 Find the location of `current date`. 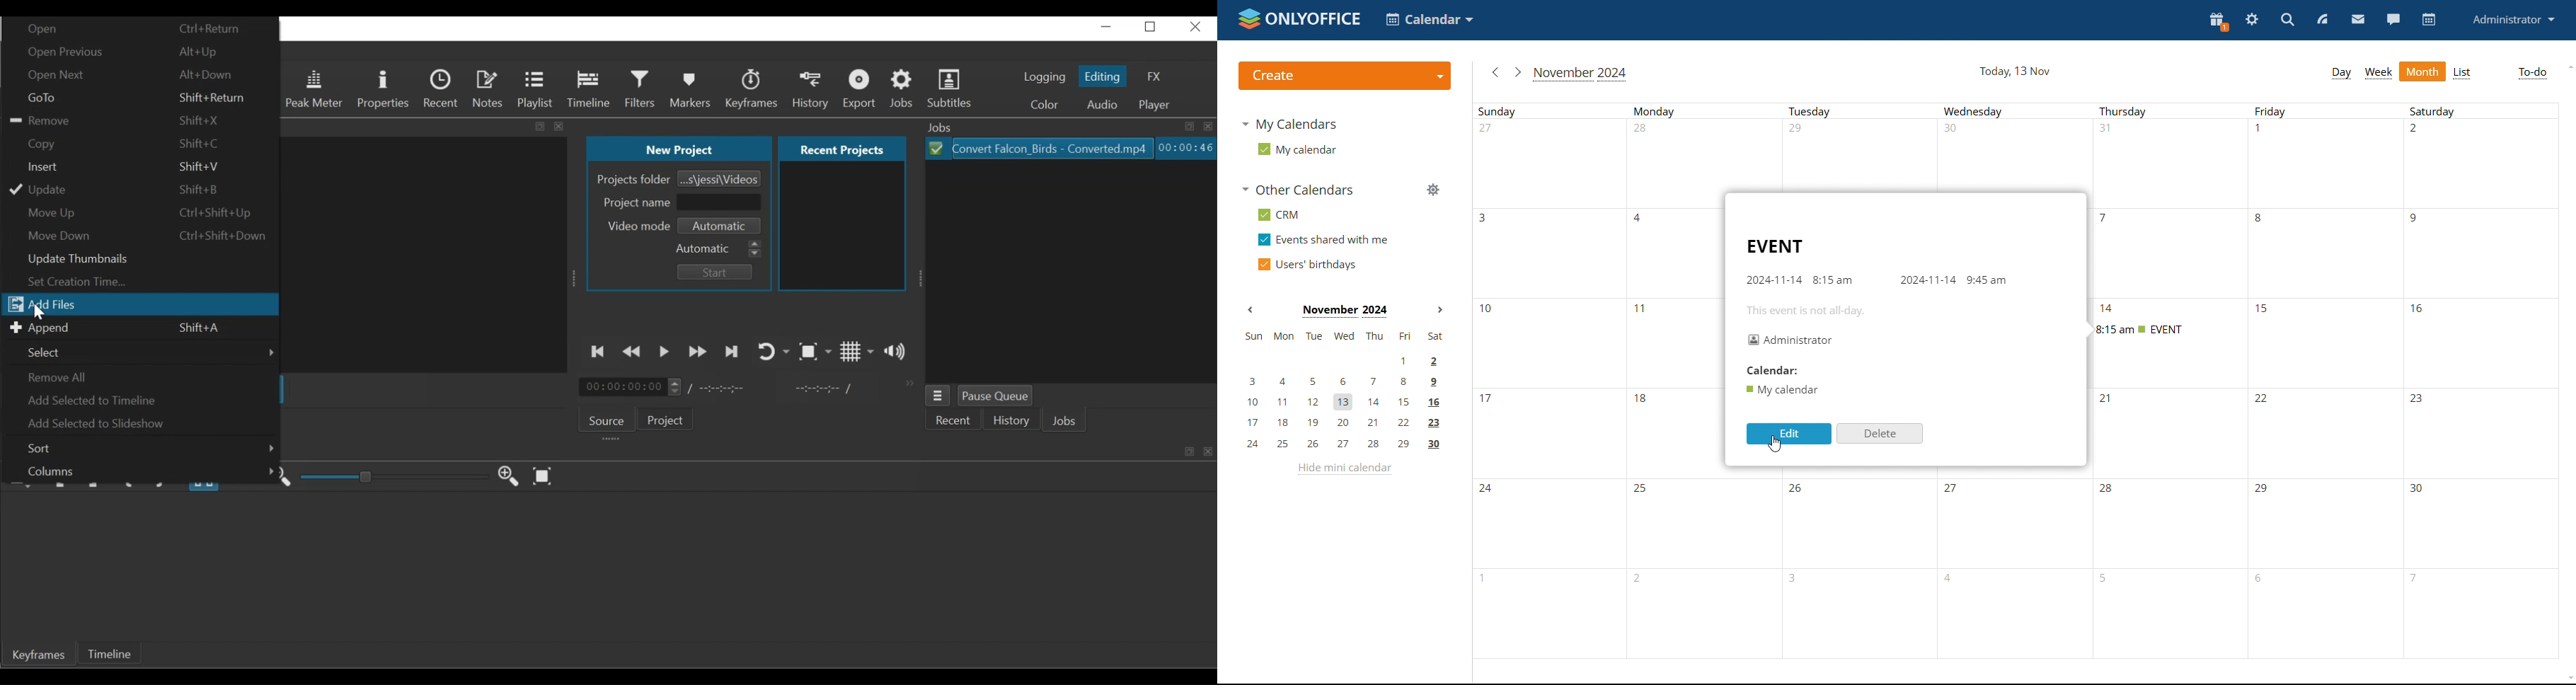

current date is located at coordinates (2014, 72).